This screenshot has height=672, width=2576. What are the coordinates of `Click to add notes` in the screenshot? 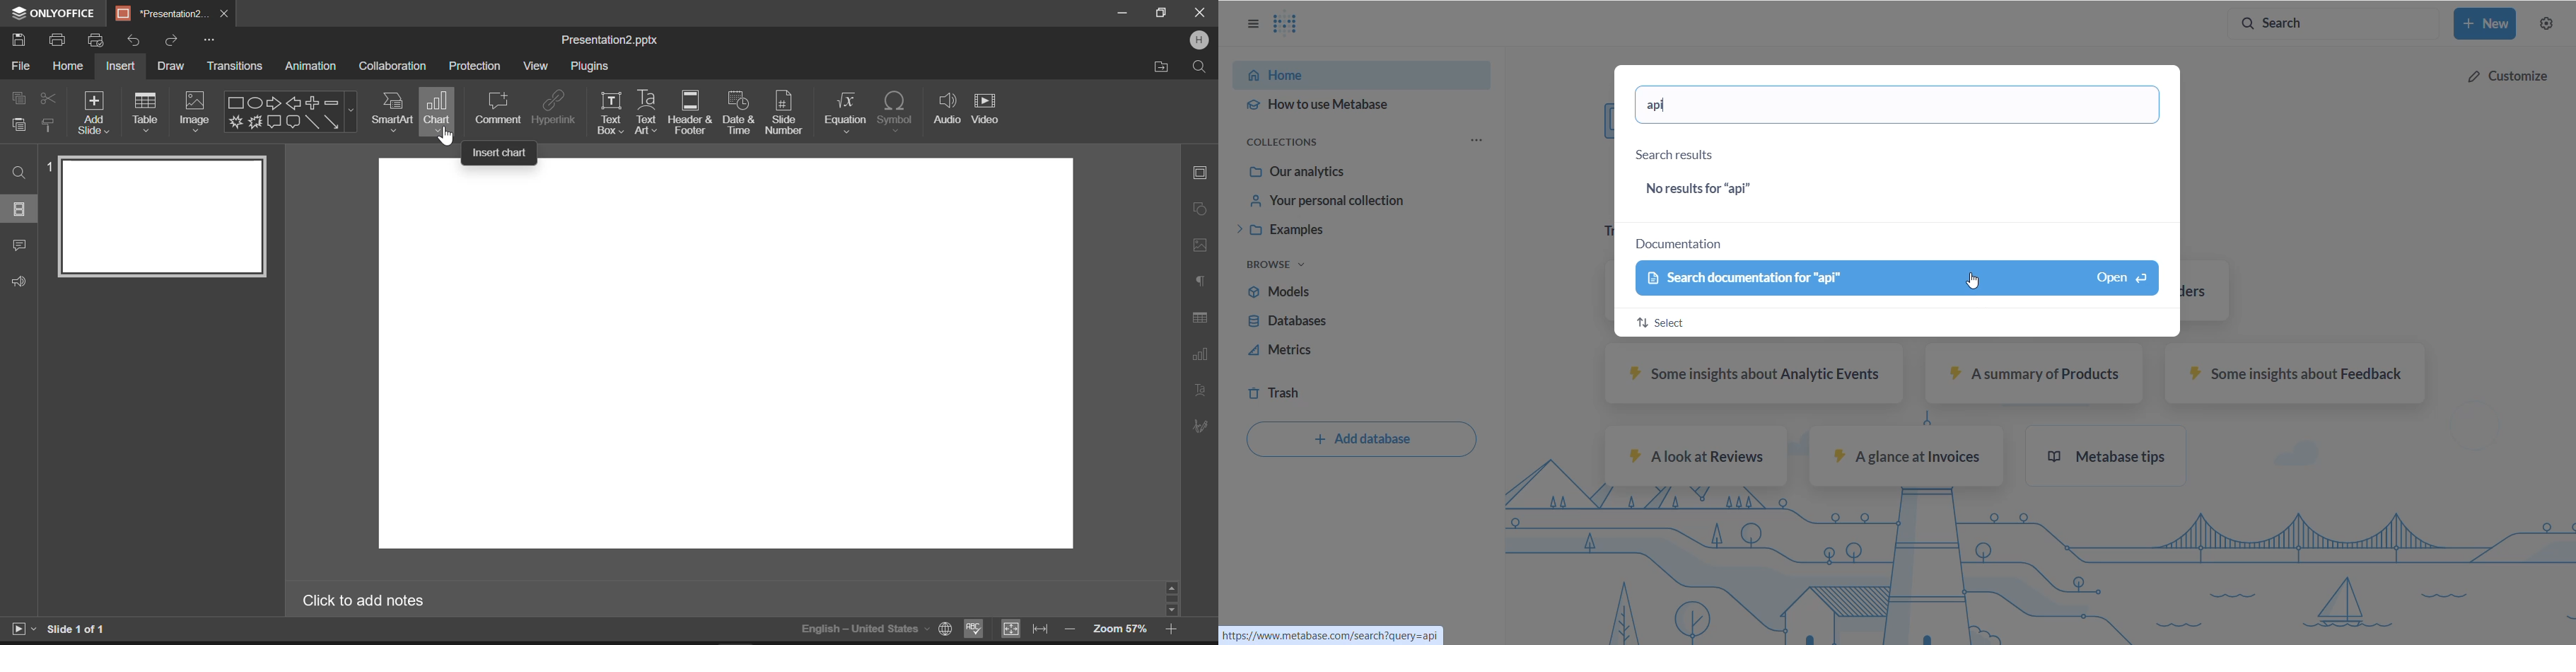 It's located at (372, 601).